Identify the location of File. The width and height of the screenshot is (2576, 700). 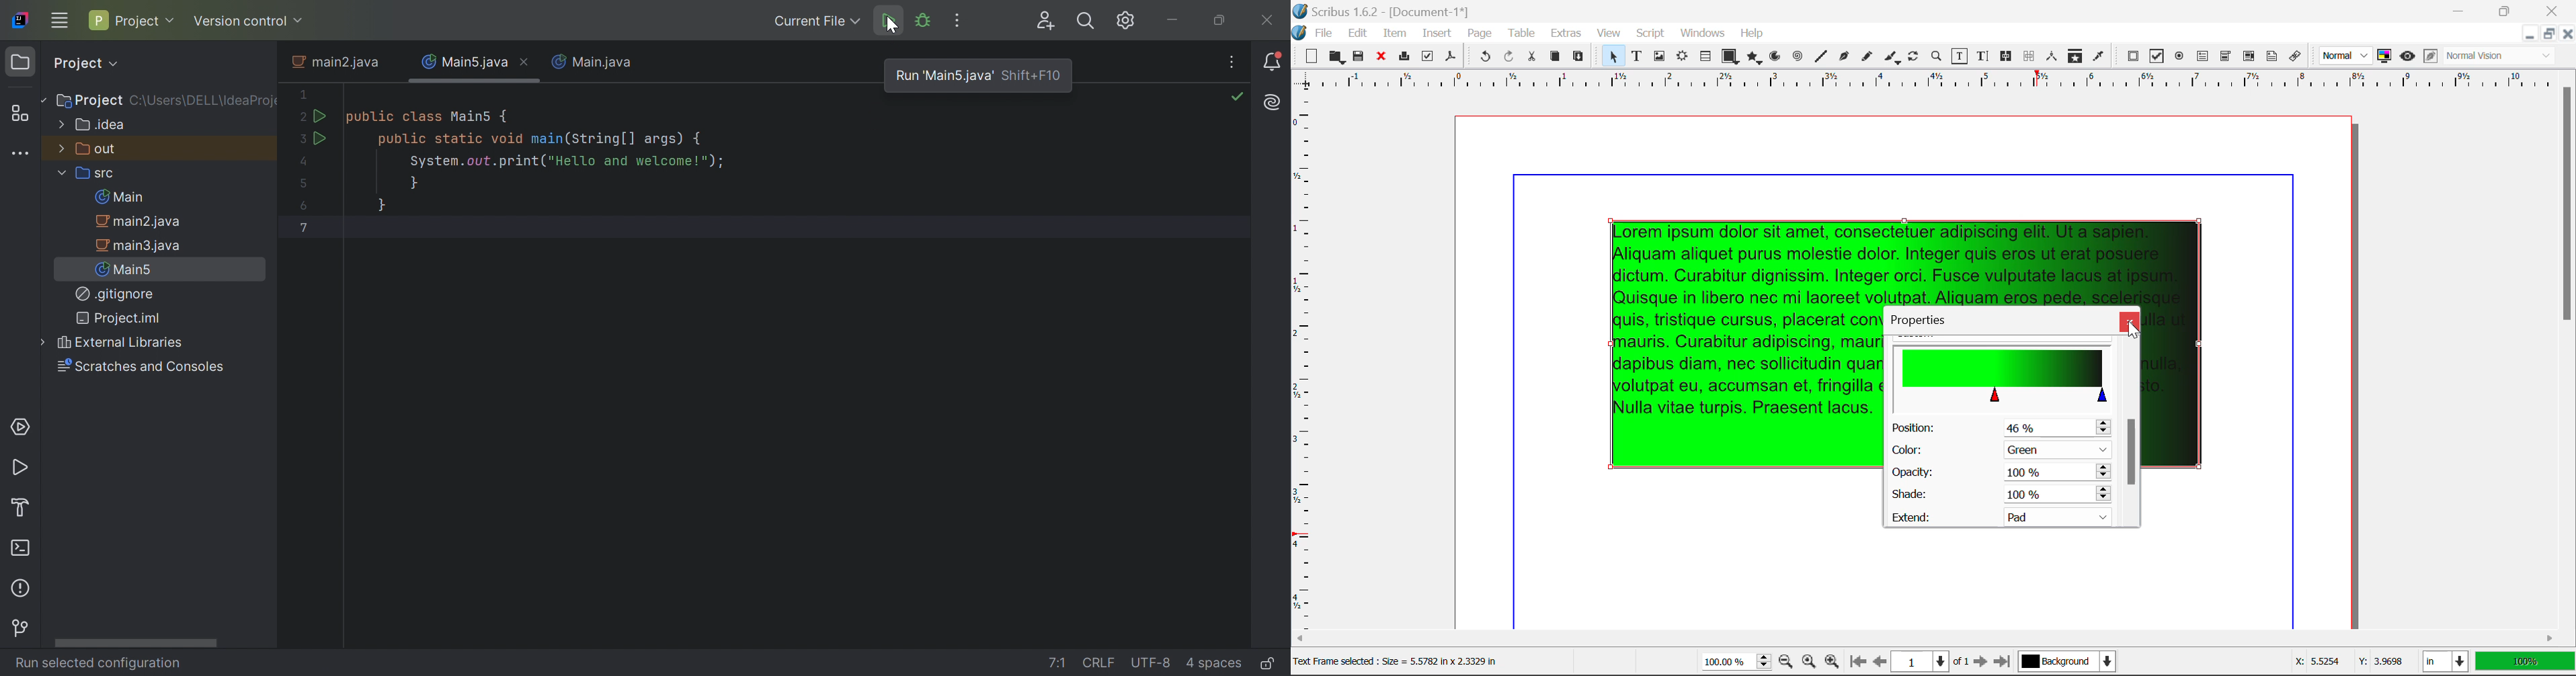
(1323, 35).